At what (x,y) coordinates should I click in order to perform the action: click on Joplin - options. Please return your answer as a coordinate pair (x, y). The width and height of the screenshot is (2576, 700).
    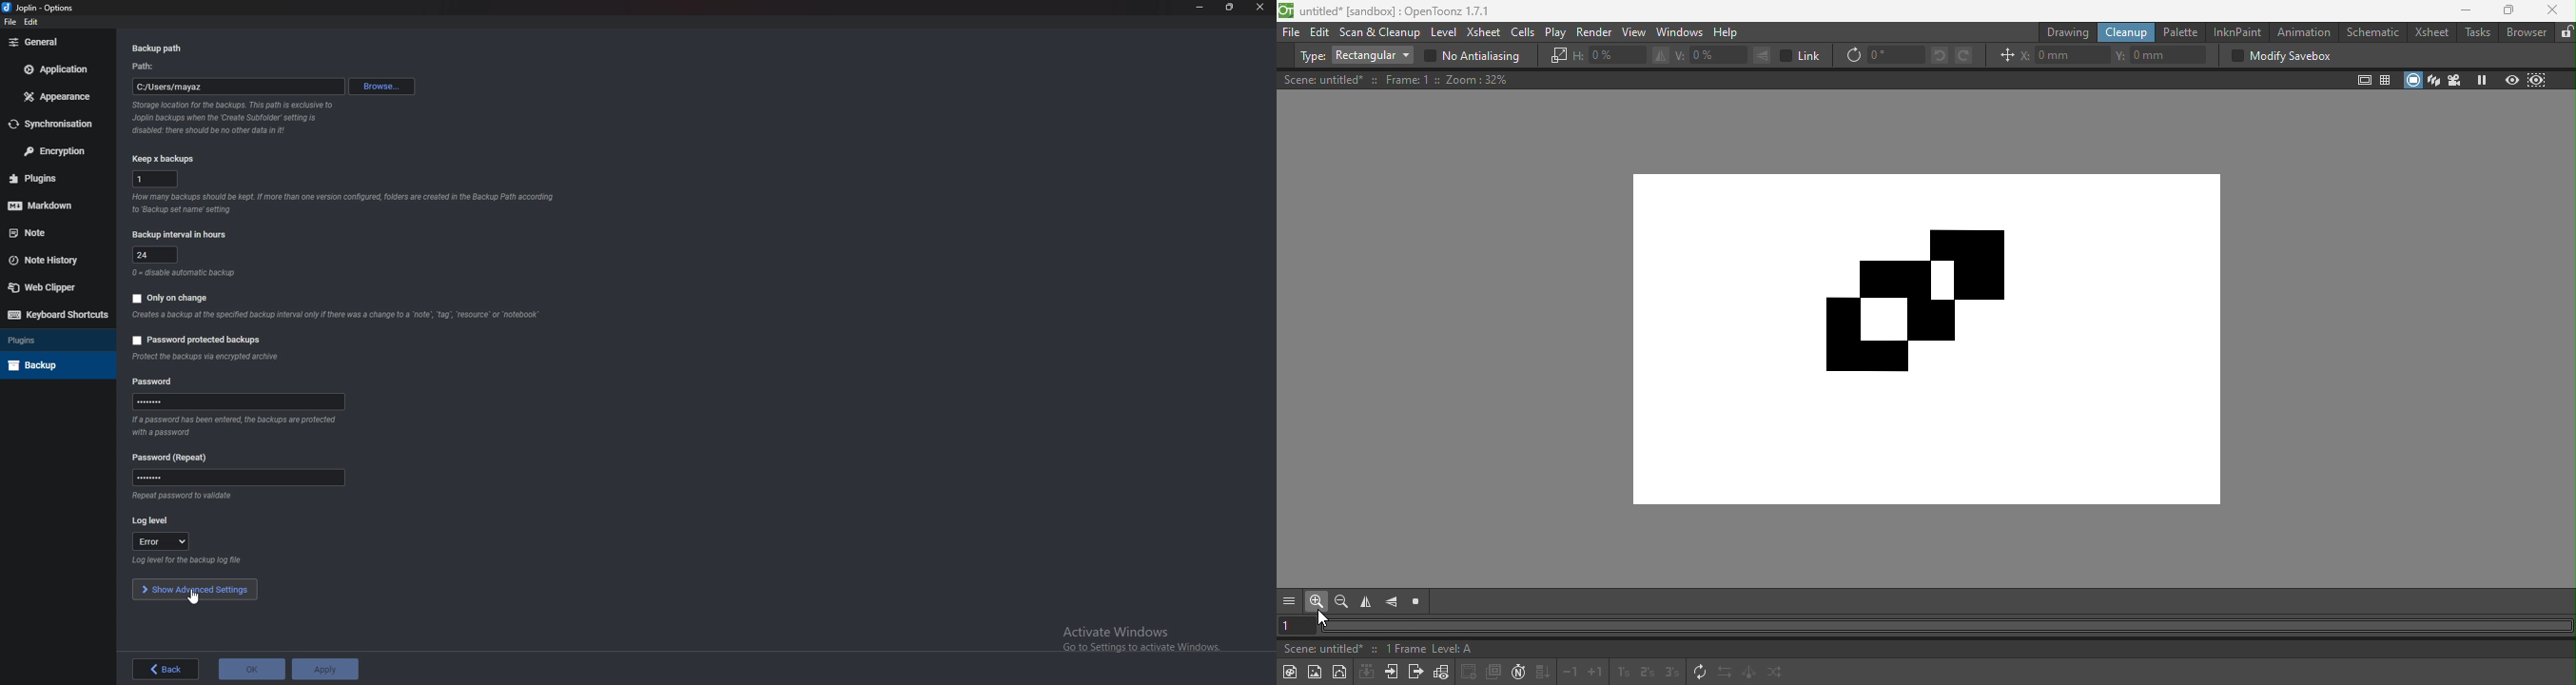
    Looking at the image, I should click on (41, 9).